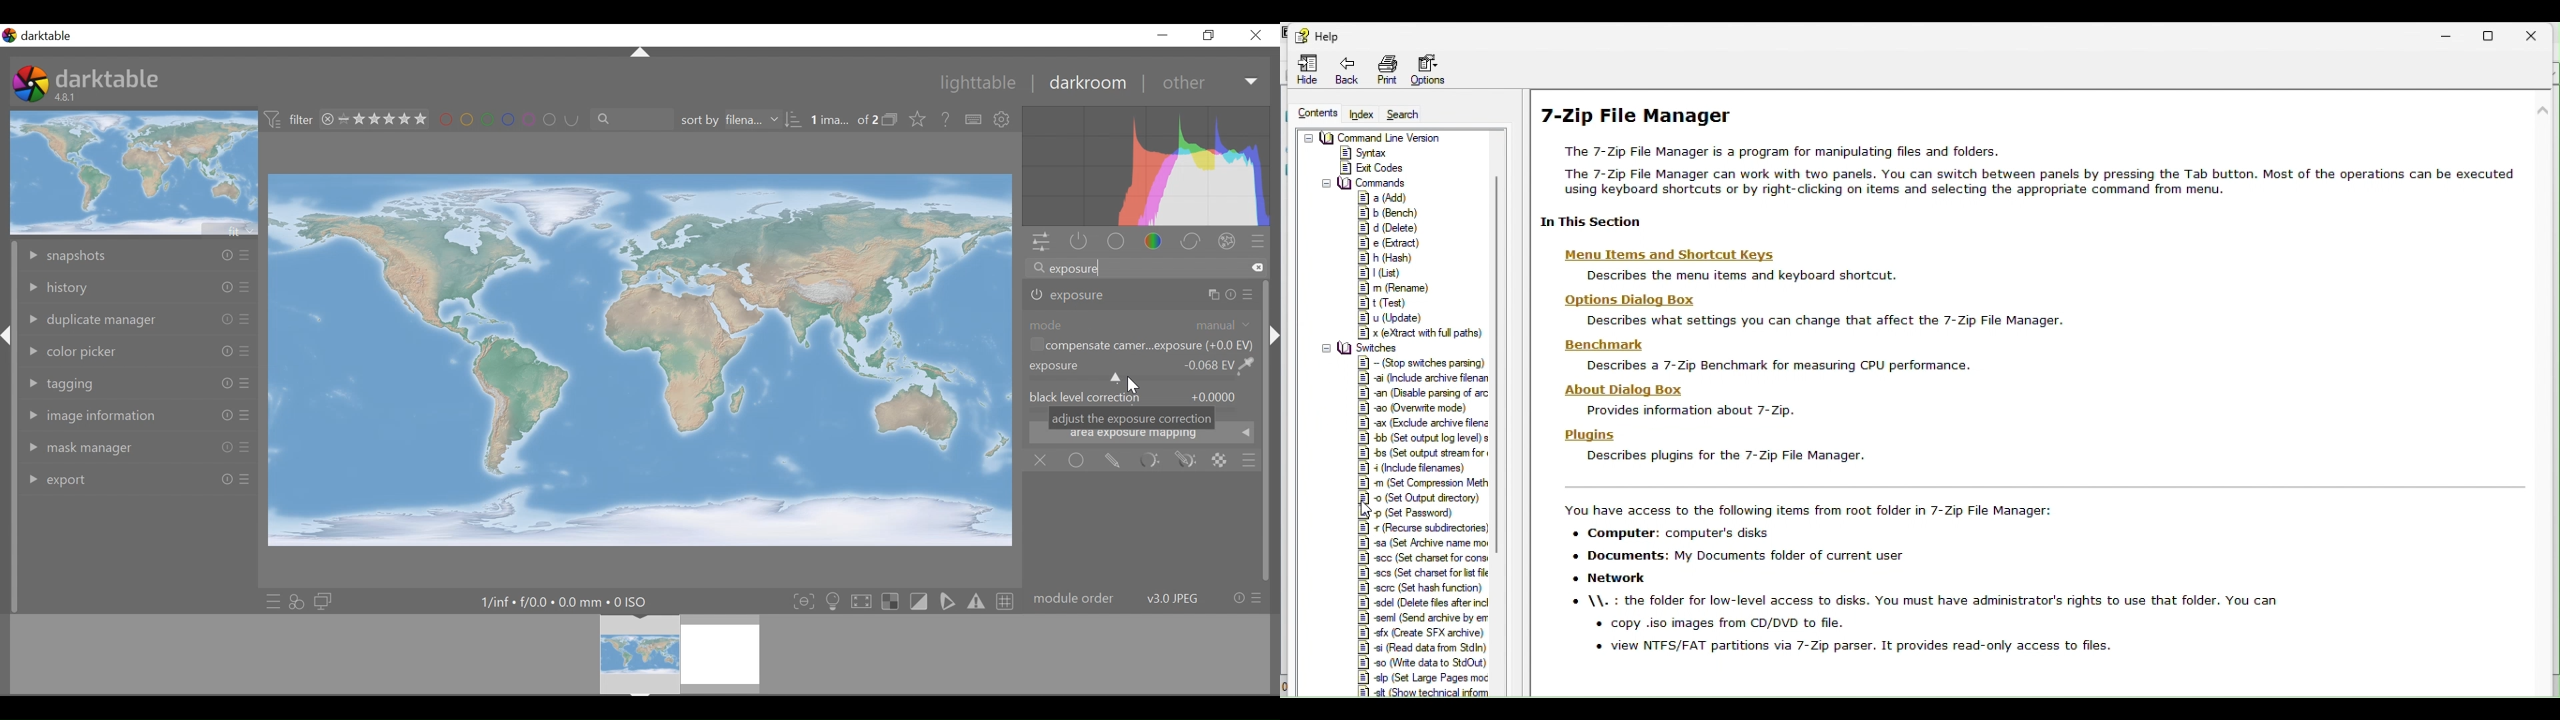 This screenshot has width=2576, height=728. Describe the element at coordinates (1141, 397) in the screenshot. I see `black level correction` at that location.